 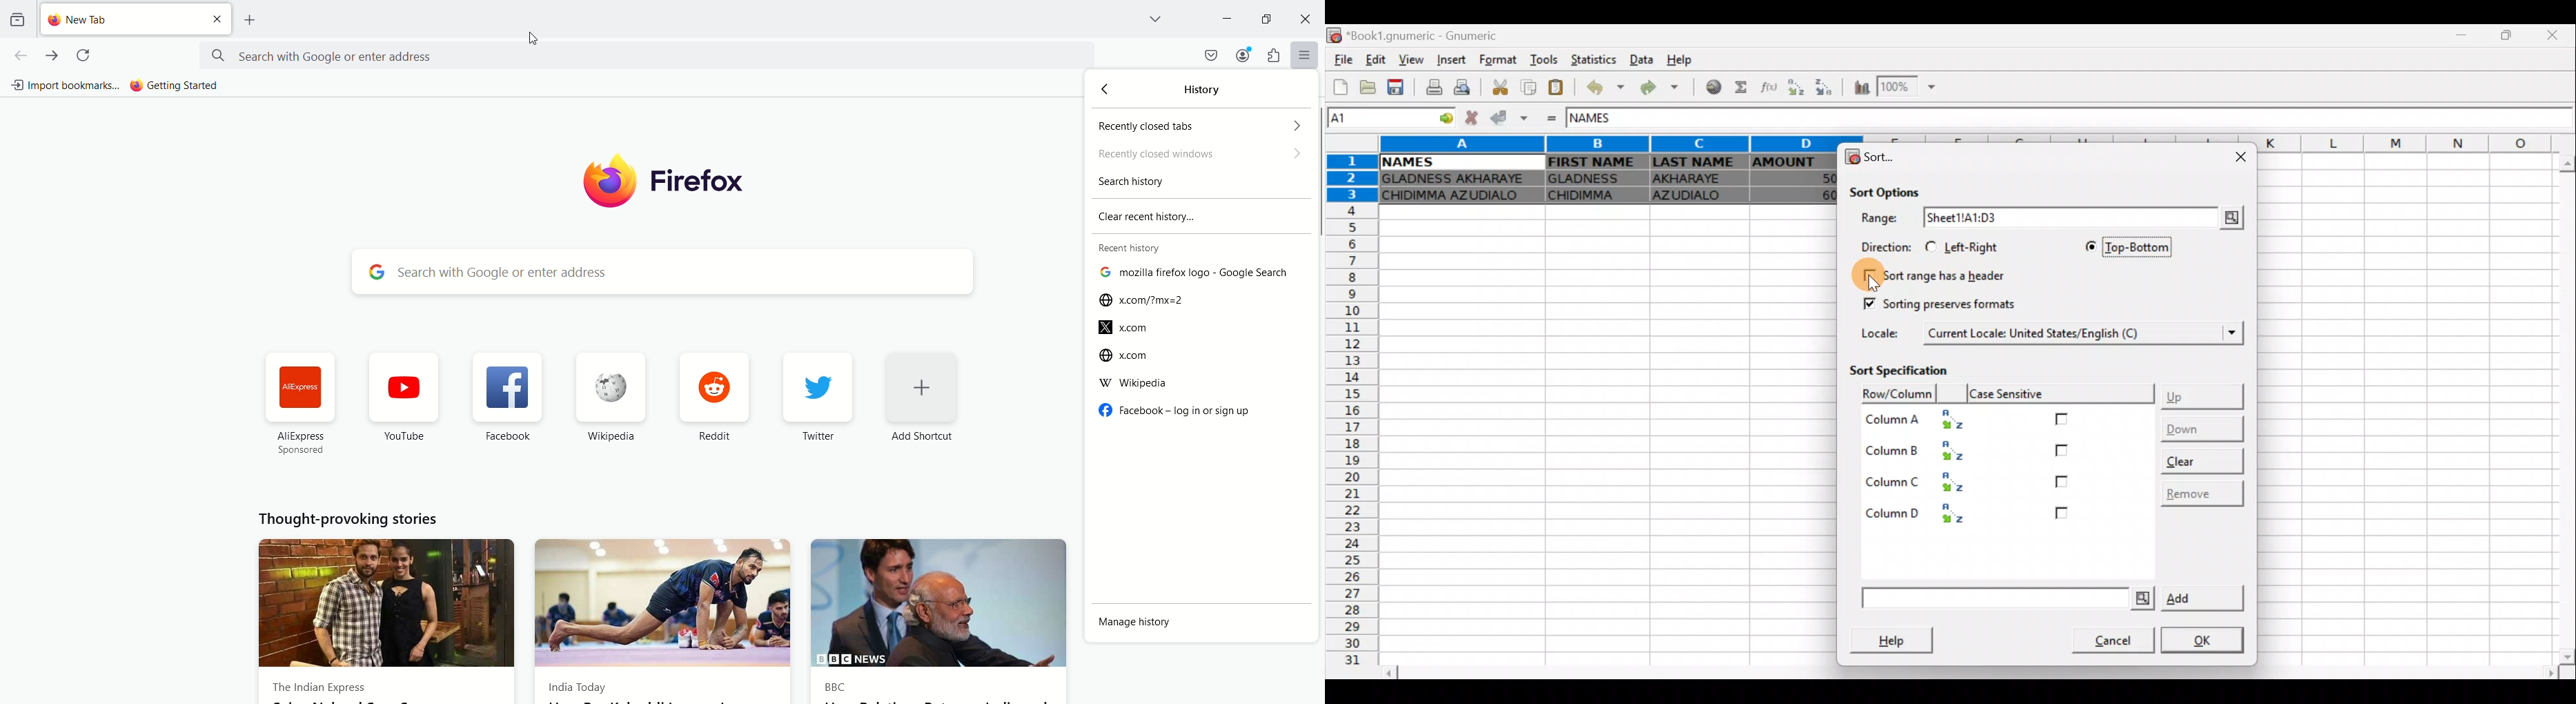 What do you see at coordinates (1594, 177) in the screenshot?
I see `GLADNESS` at bounding box center [1594, 177].